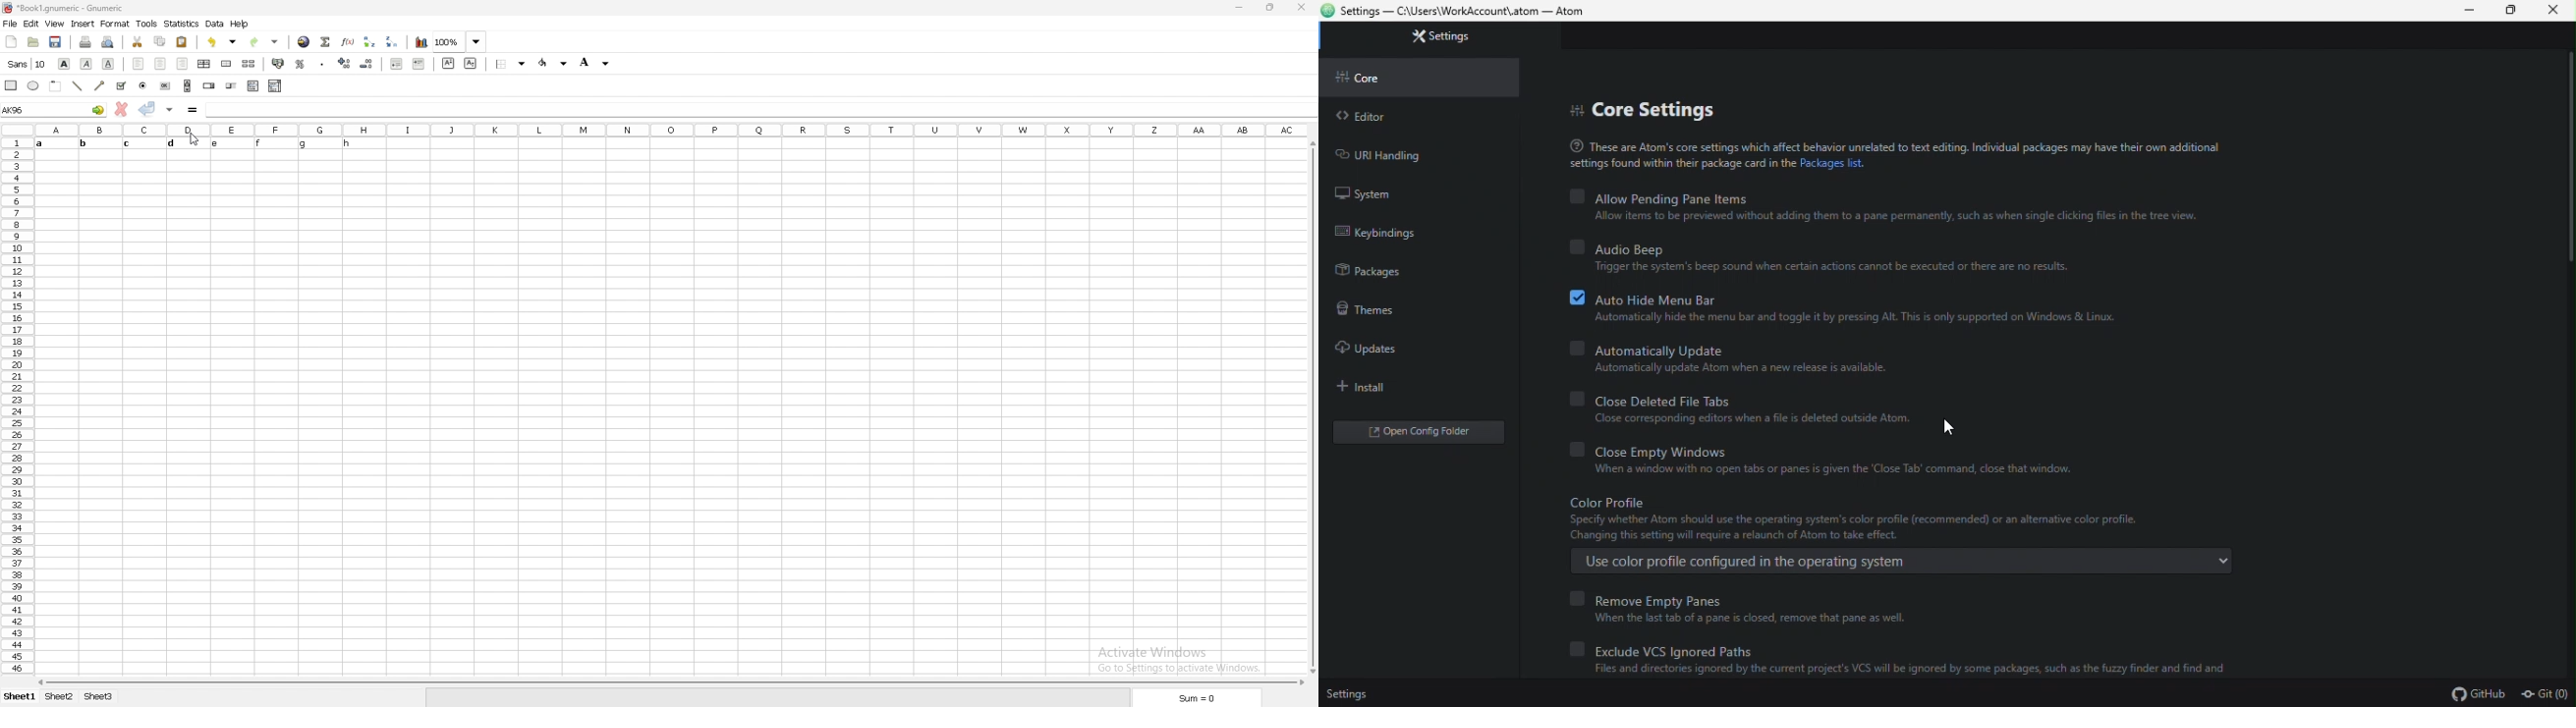  What do you see at coordinates (1360, 117) in the screenshot?
I see `Editor` at bounding box center [1360, 117].